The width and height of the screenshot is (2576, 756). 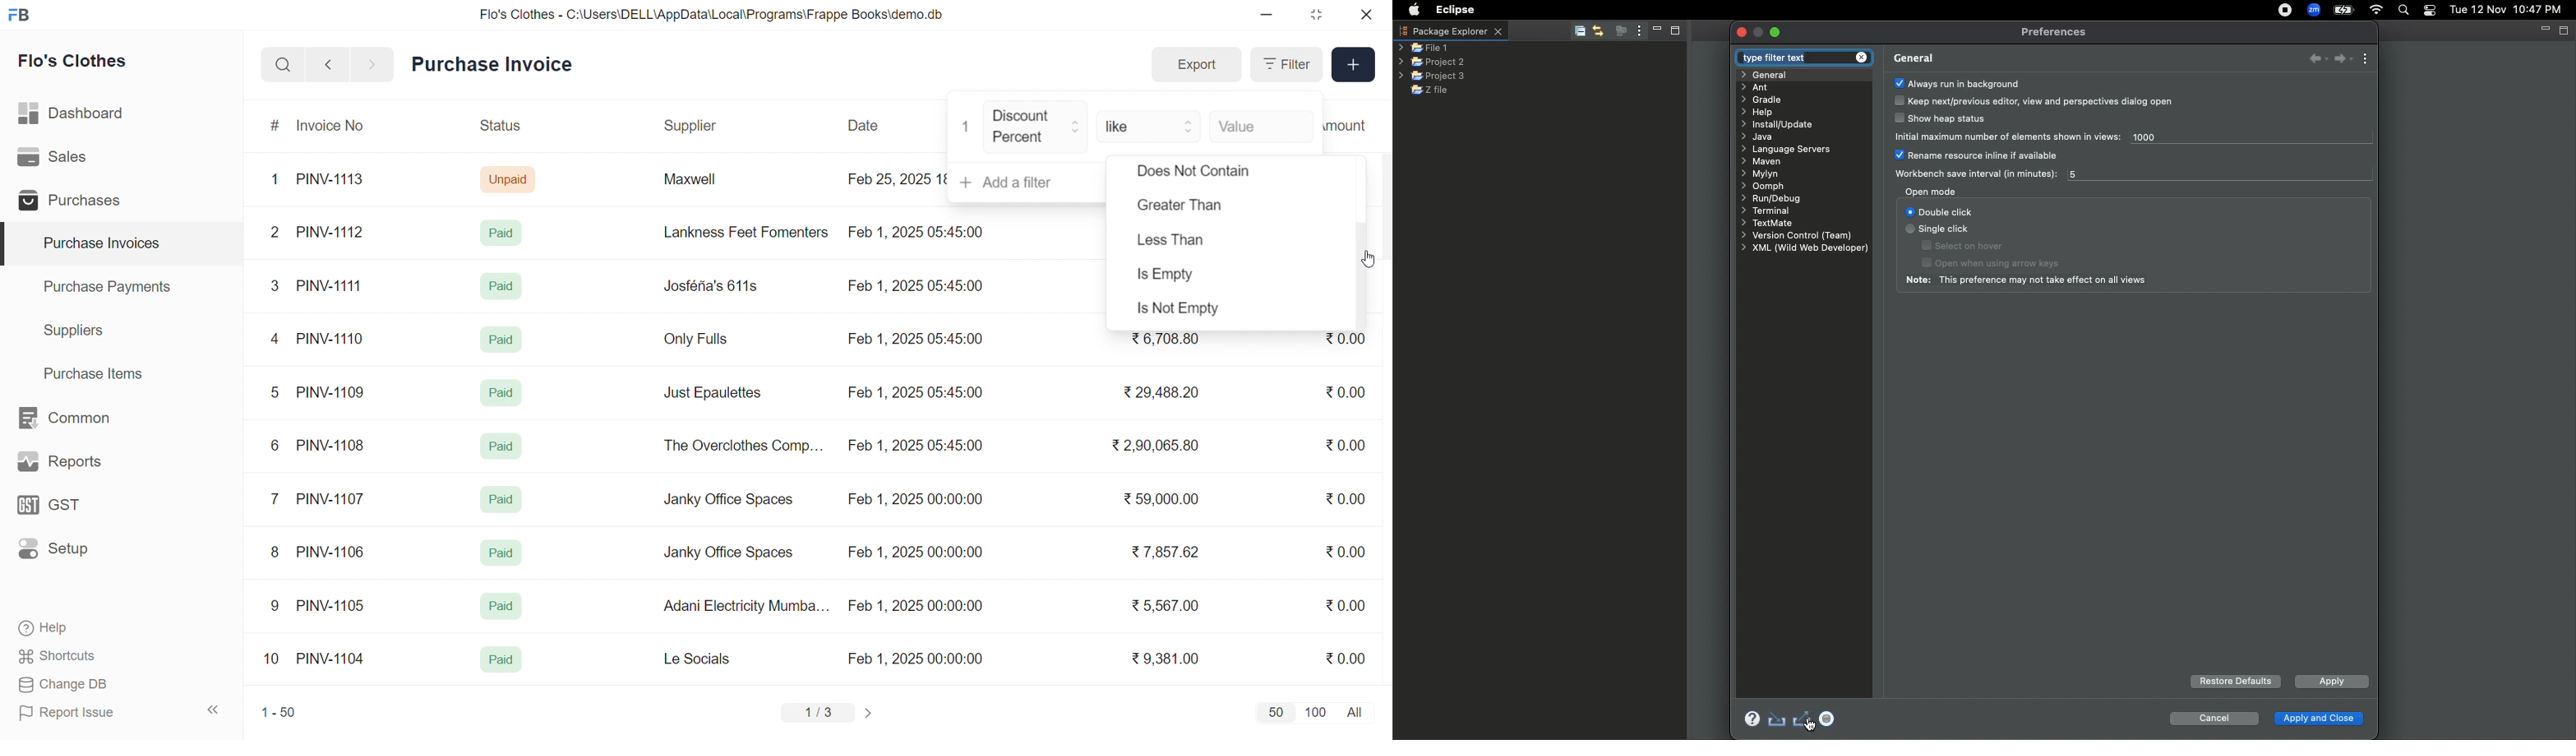 What do you see at coordinates (917, 658) in the screenshot?
I see `Feb 1, 2025 00:00:00` at bounding box center [917, 658].